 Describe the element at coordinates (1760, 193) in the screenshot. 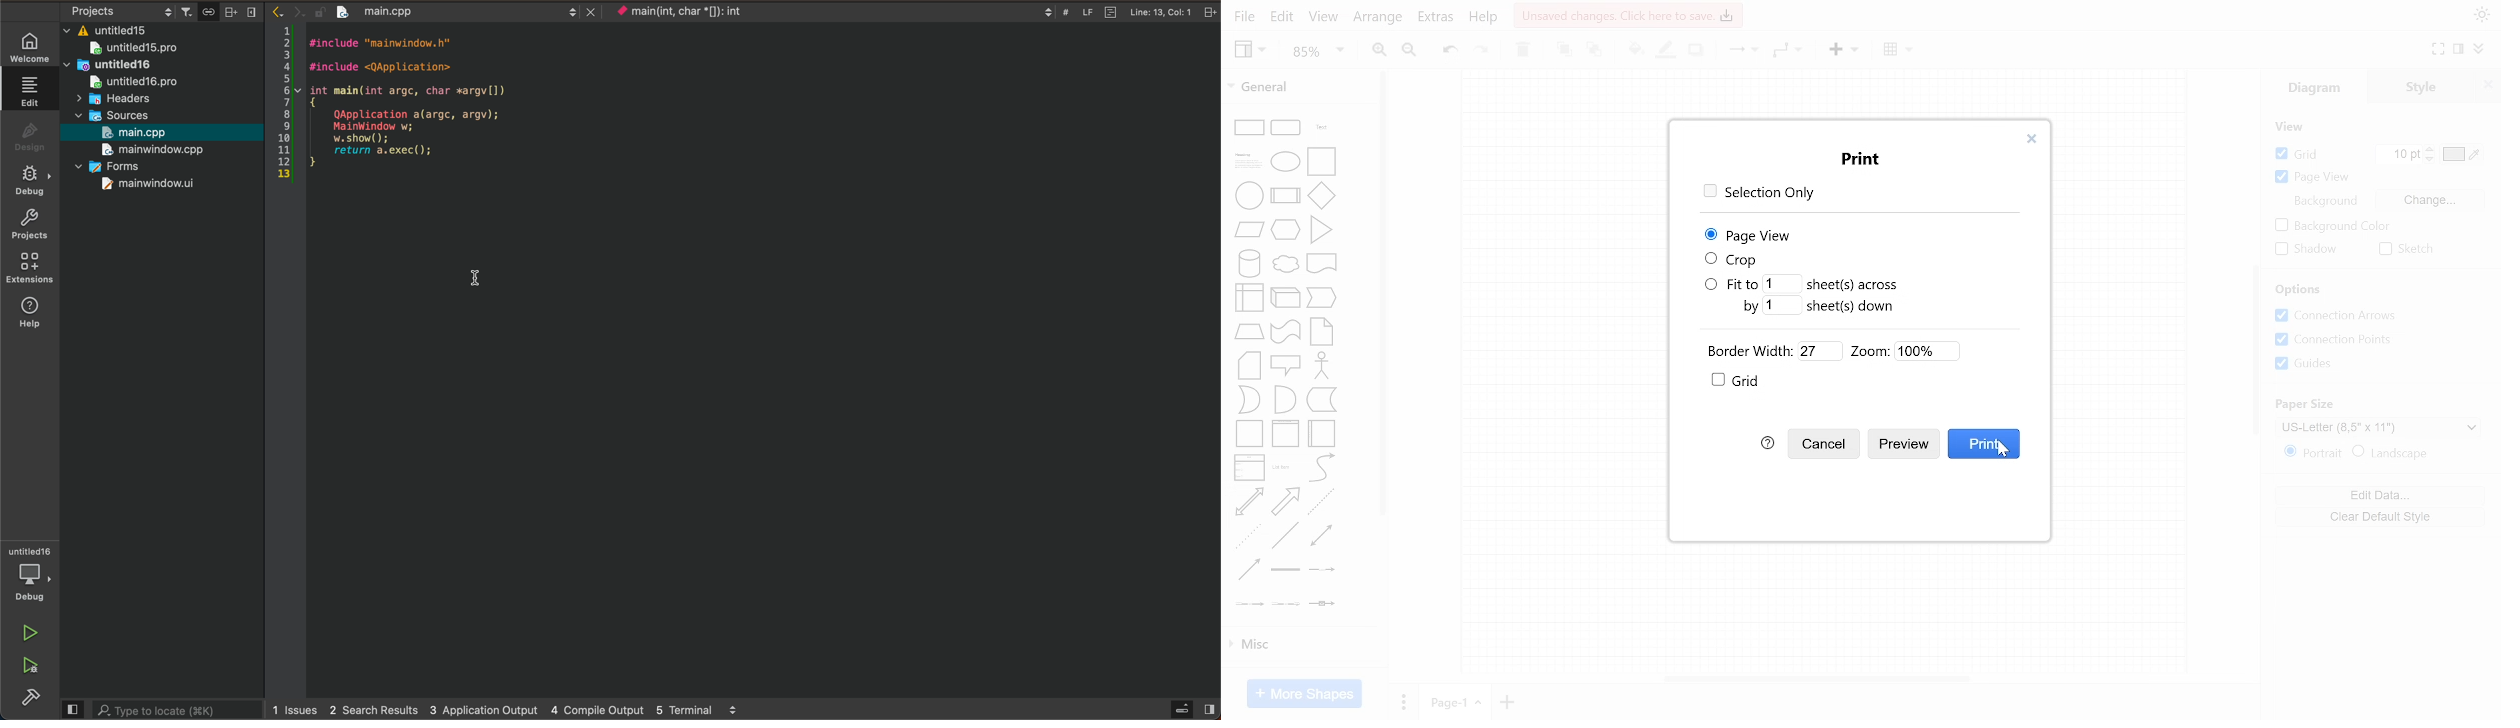

I see `Selection Only` at that location.